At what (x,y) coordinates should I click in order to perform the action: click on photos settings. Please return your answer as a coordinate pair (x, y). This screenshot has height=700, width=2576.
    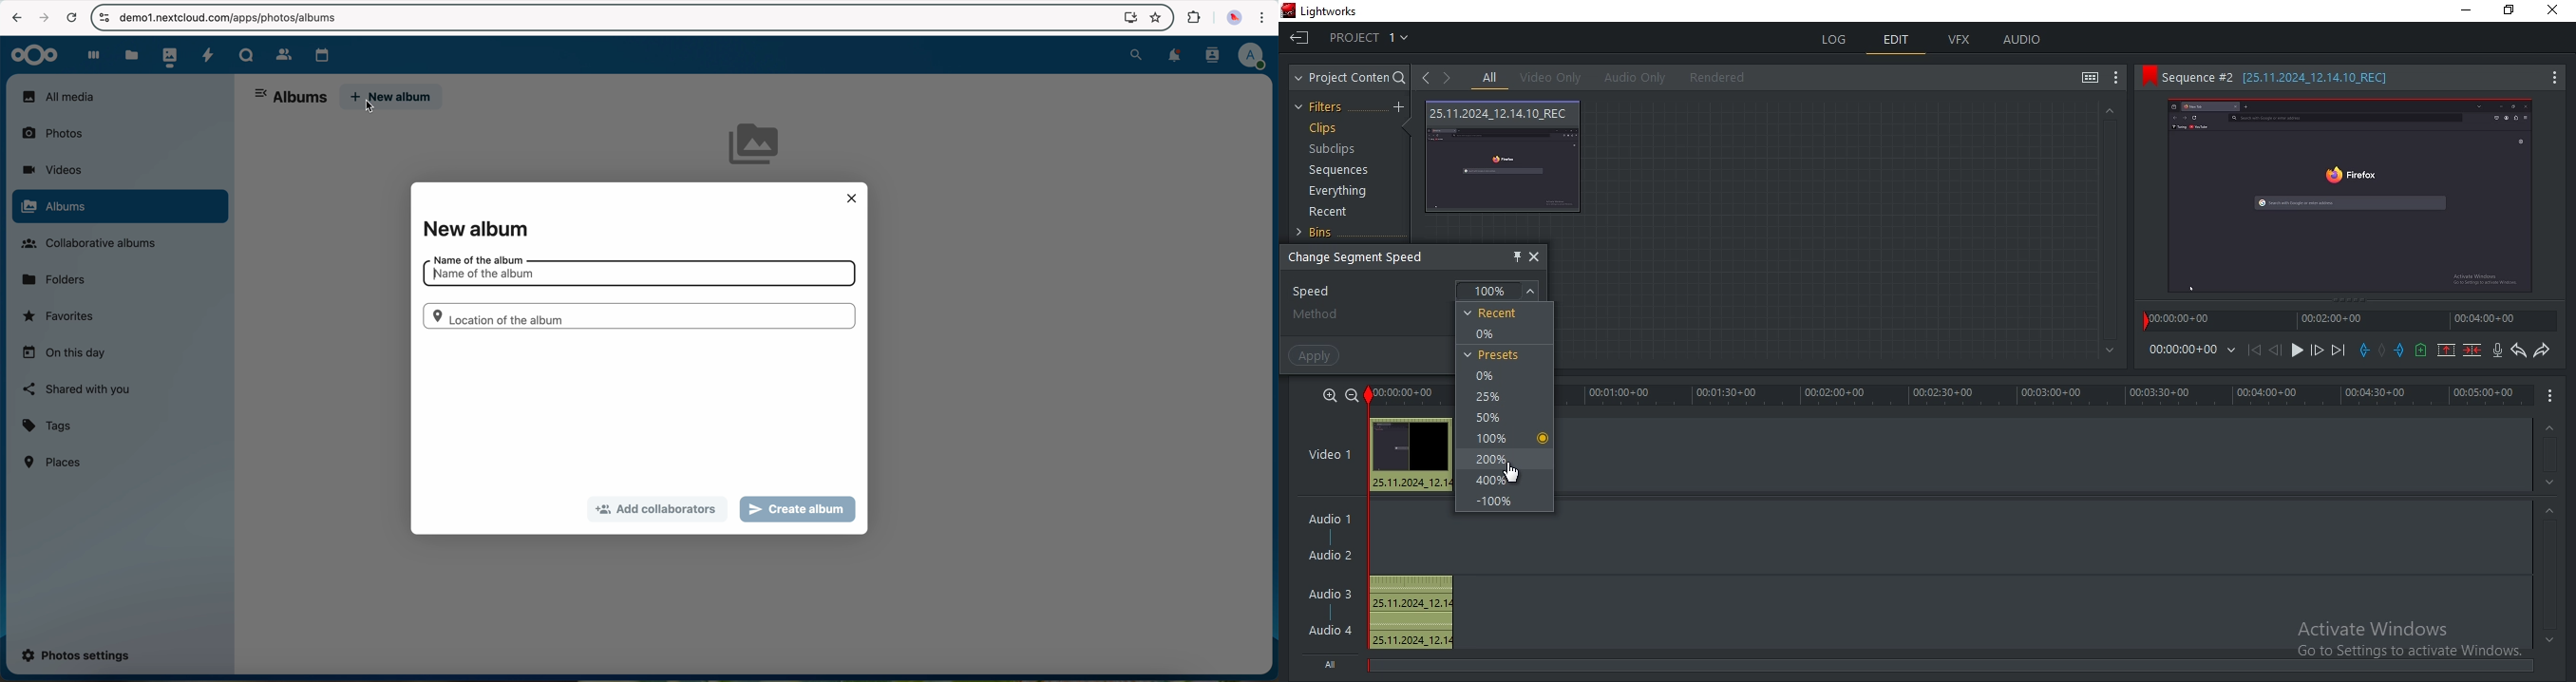
    Looking at the image, I should click on (76, 654).